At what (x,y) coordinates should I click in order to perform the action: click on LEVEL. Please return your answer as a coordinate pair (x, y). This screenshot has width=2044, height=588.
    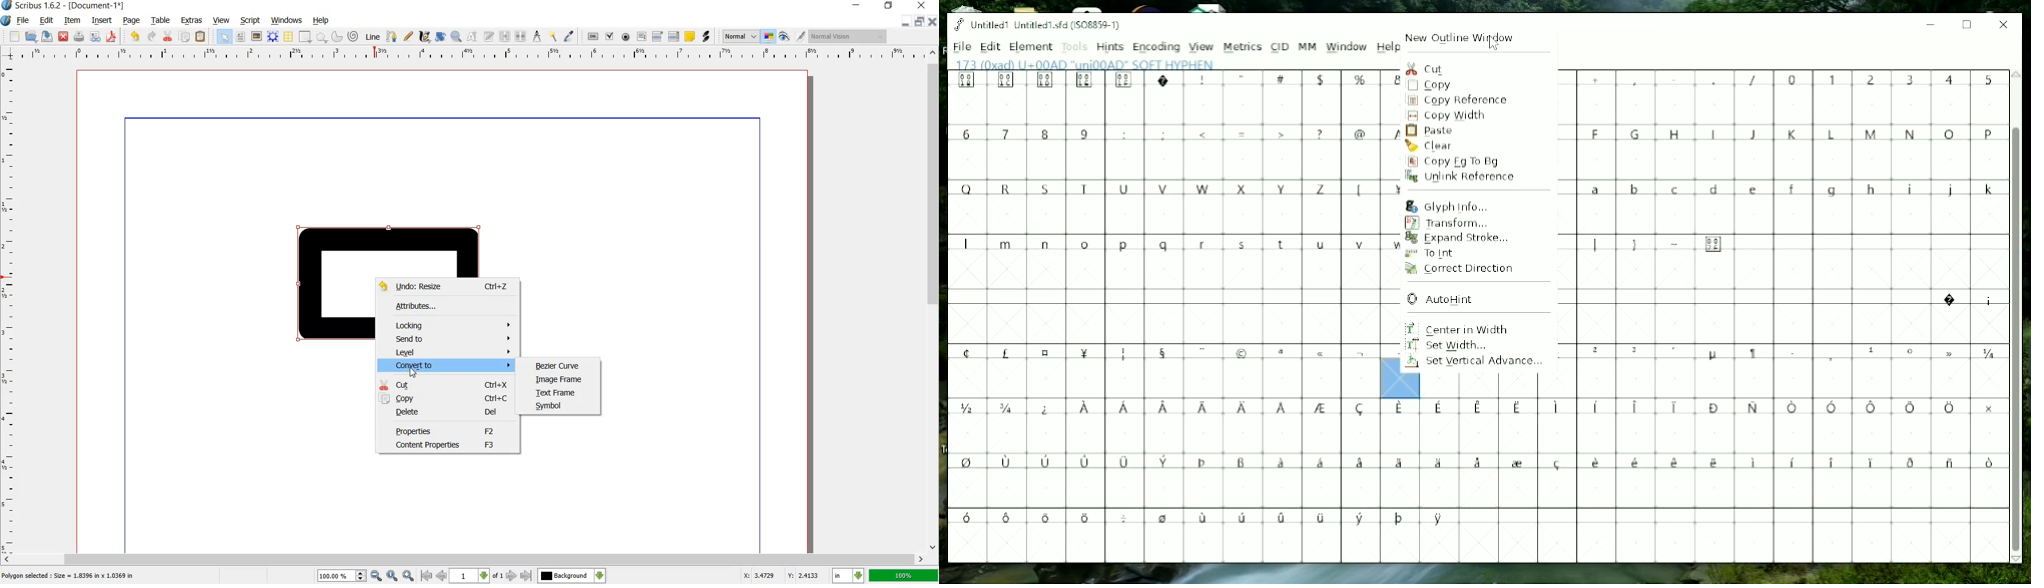
    Looking at the image, I should click on (453, 353).